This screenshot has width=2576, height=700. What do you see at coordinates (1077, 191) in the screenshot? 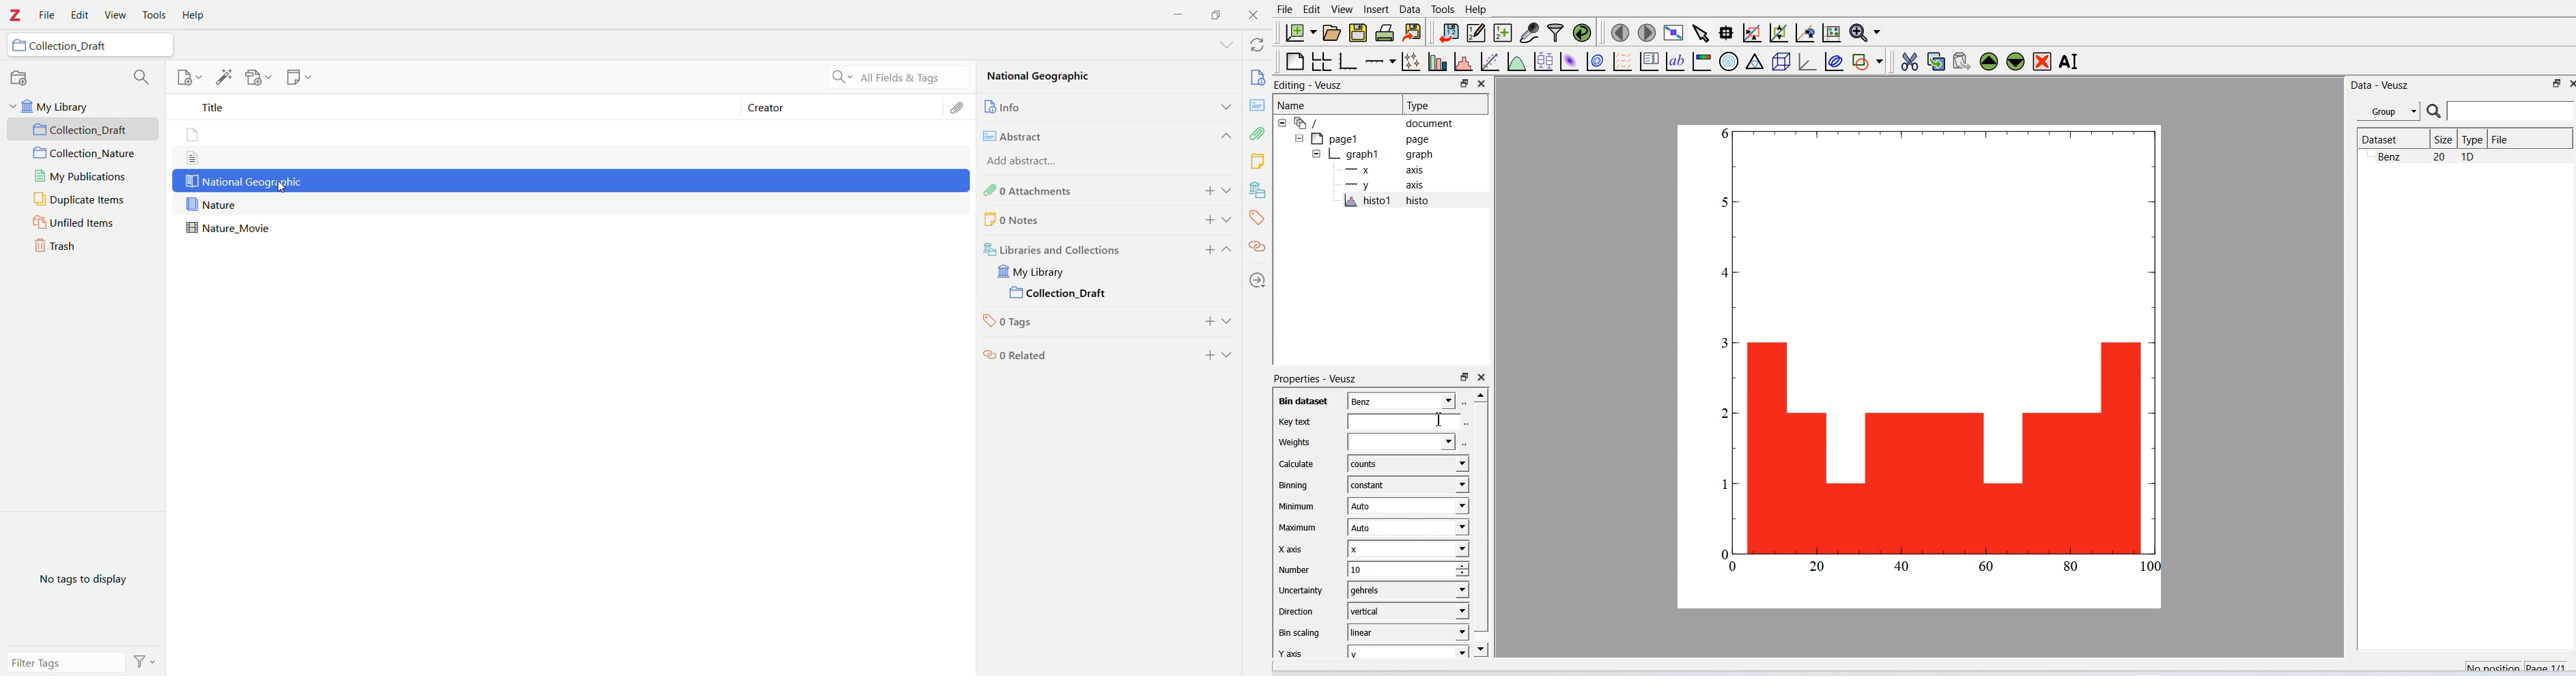
I see `0 Attachments` at bounding box center [1077, 191].